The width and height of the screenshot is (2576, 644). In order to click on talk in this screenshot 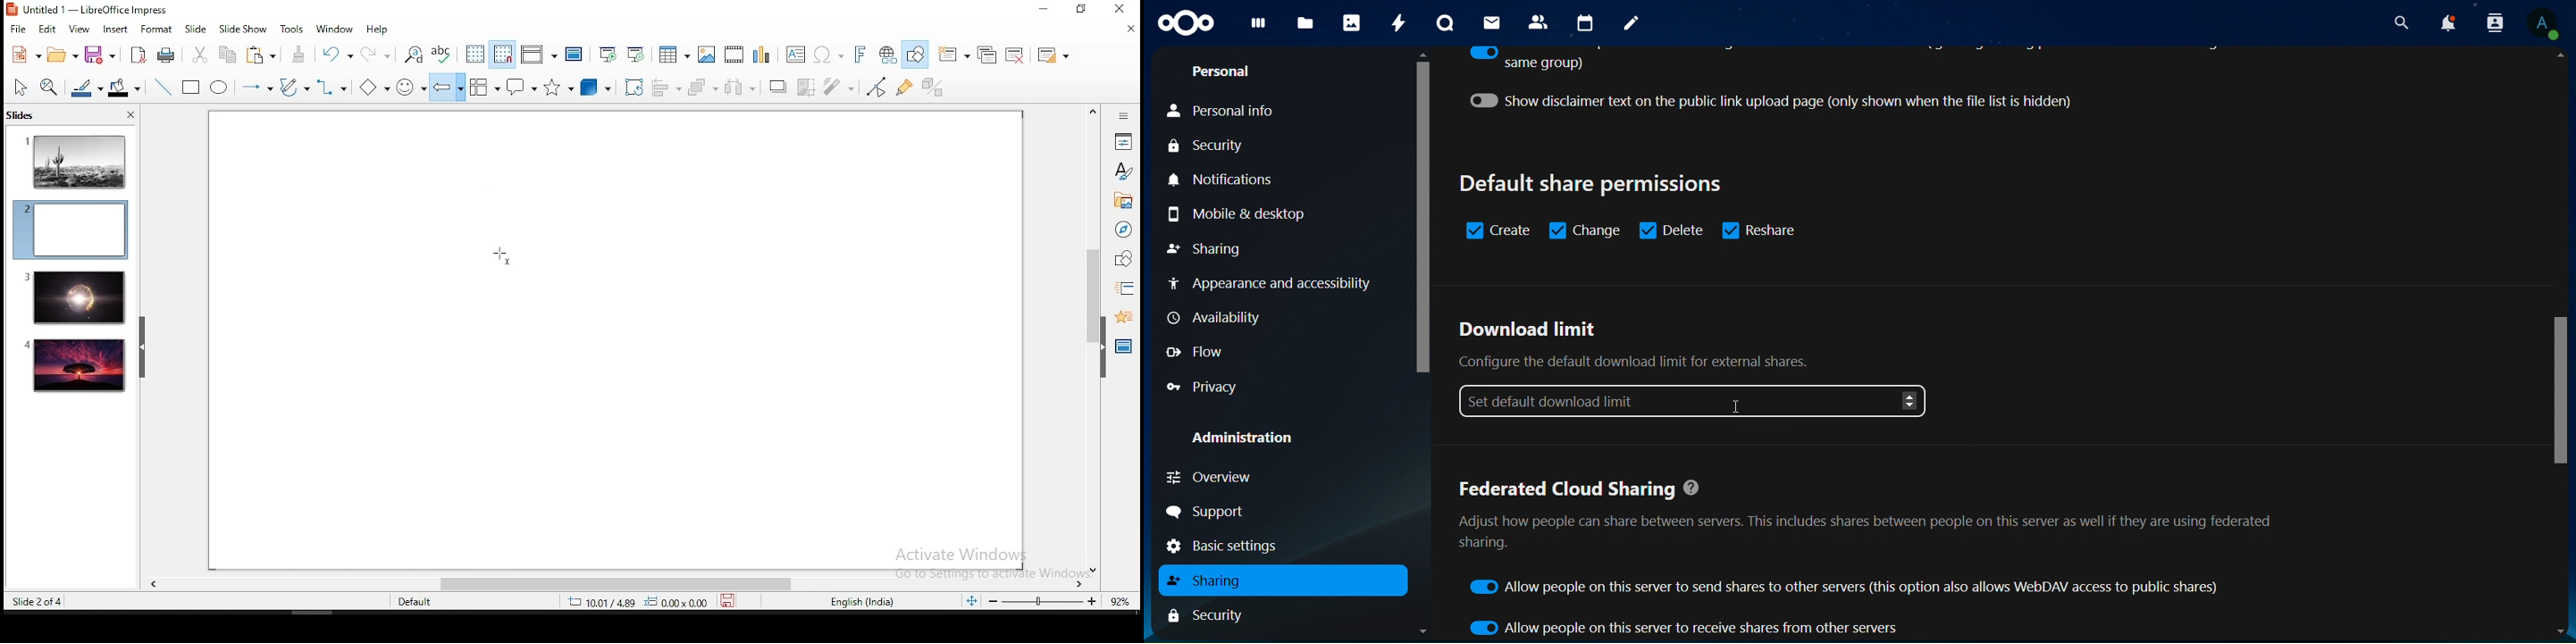, I will do `click(1448, 22)`.